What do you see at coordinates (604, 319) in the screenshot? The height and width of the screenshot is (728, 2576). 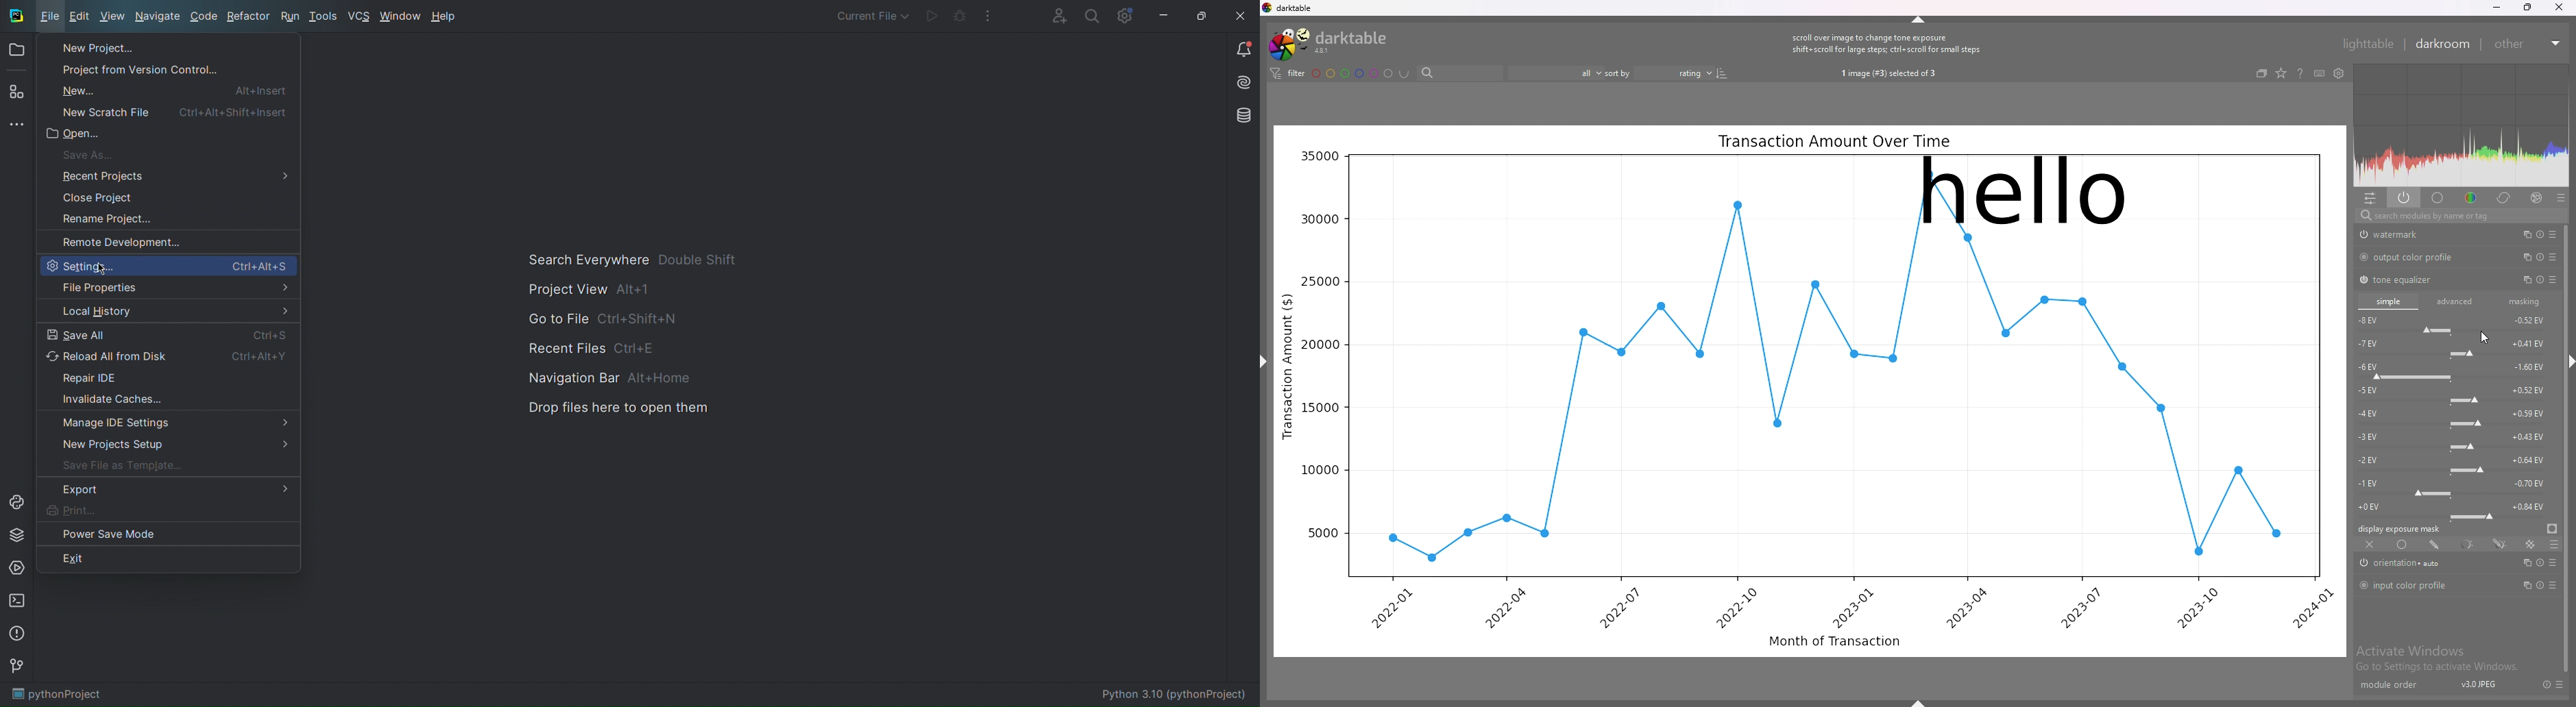 I see `Go to File` at bounding box center [604, 319].